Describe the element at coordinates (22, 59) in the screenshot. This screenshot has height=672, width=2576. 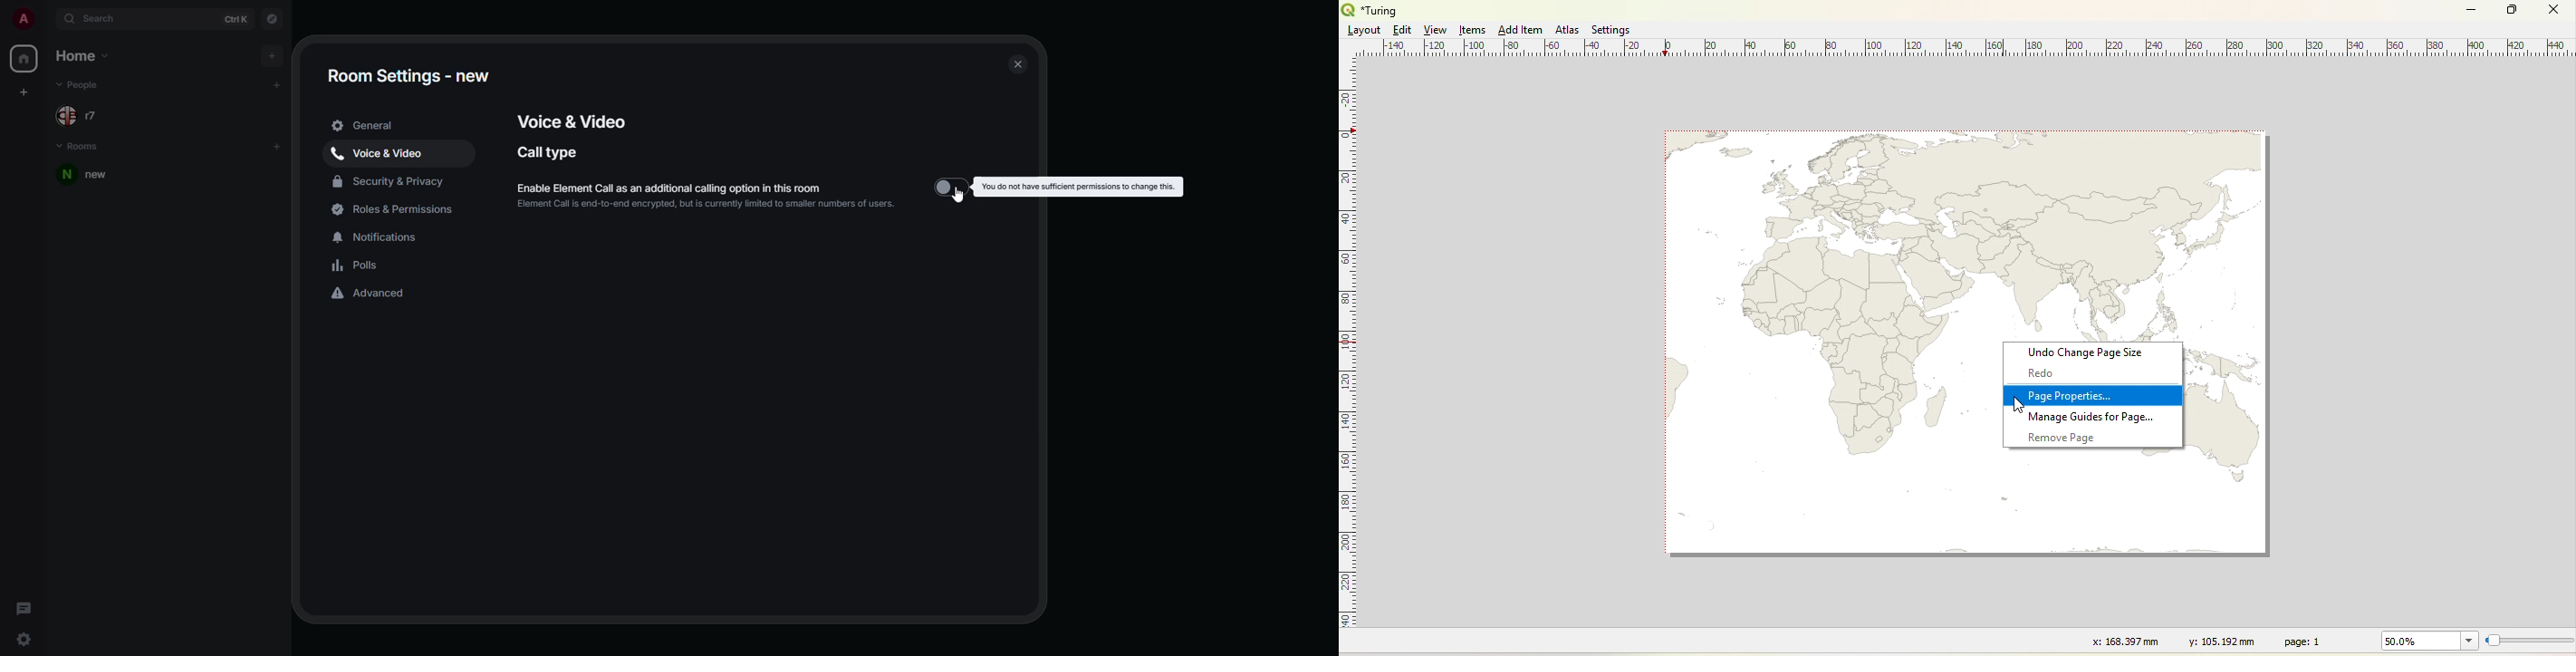
I see `home` at that location.